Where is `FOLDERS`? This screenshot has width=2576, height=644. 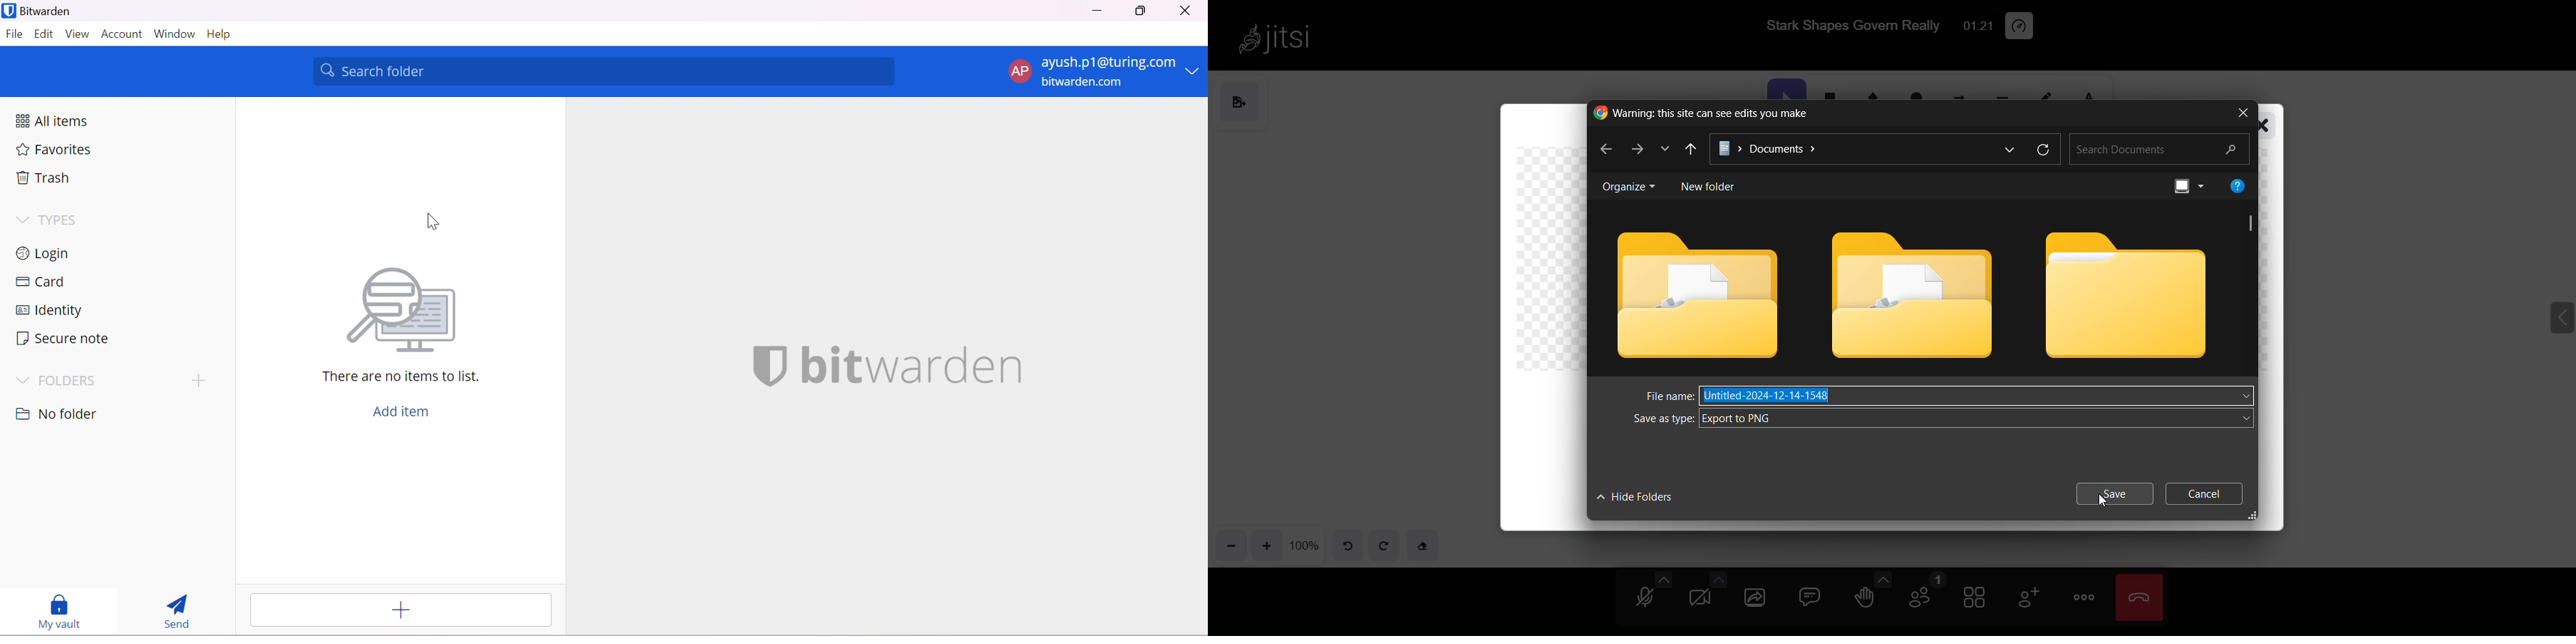
FOLDERS is located at coordinates (70, 380).